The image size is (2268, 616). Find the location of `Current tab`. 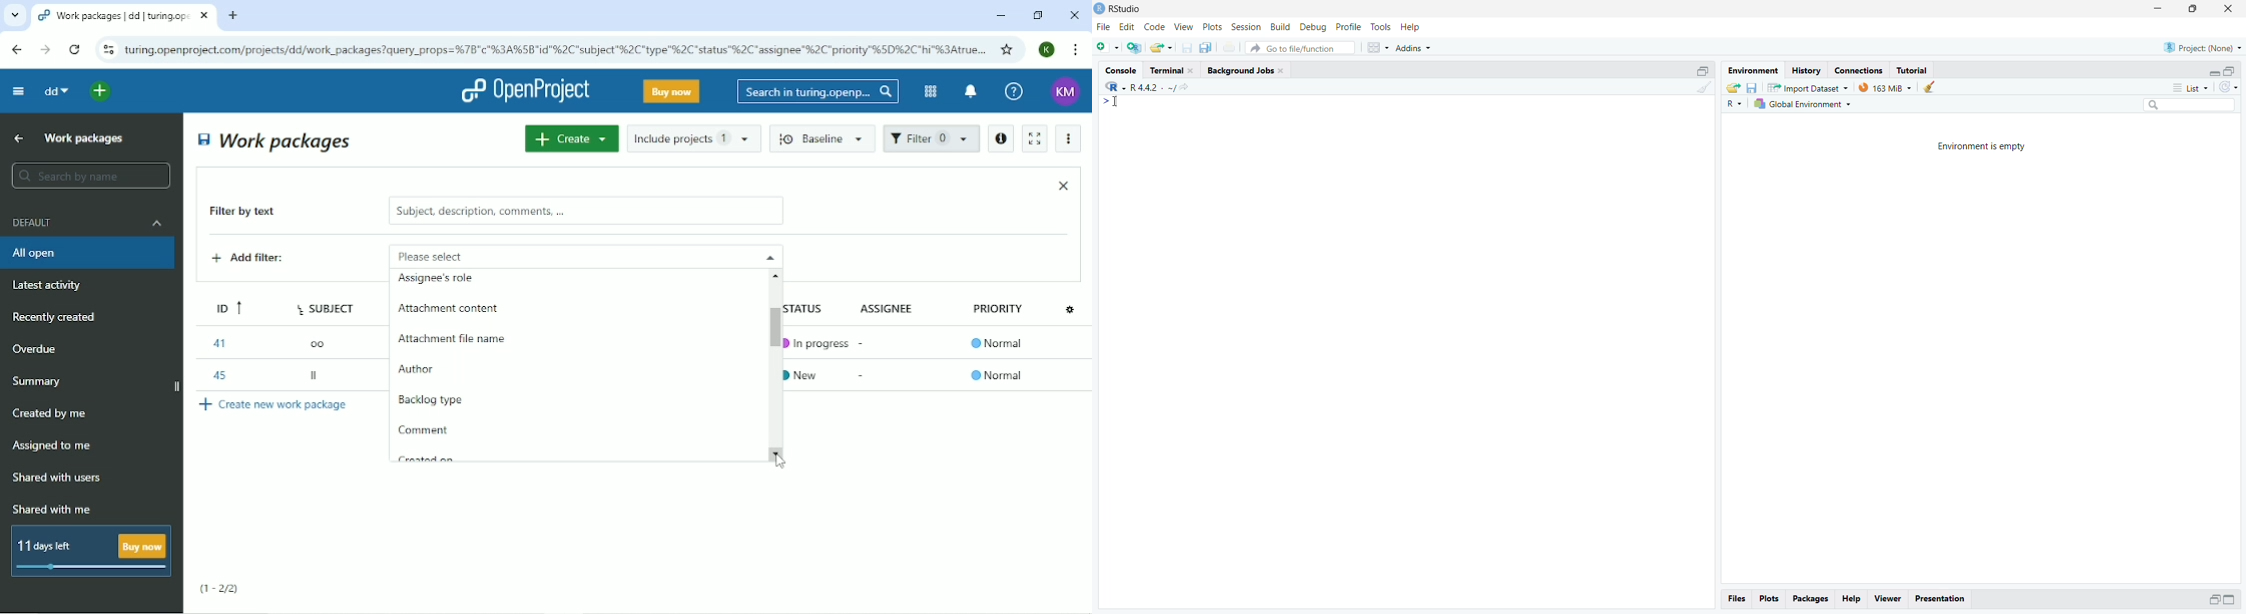

Current tab is located at coordinates (124, 16).